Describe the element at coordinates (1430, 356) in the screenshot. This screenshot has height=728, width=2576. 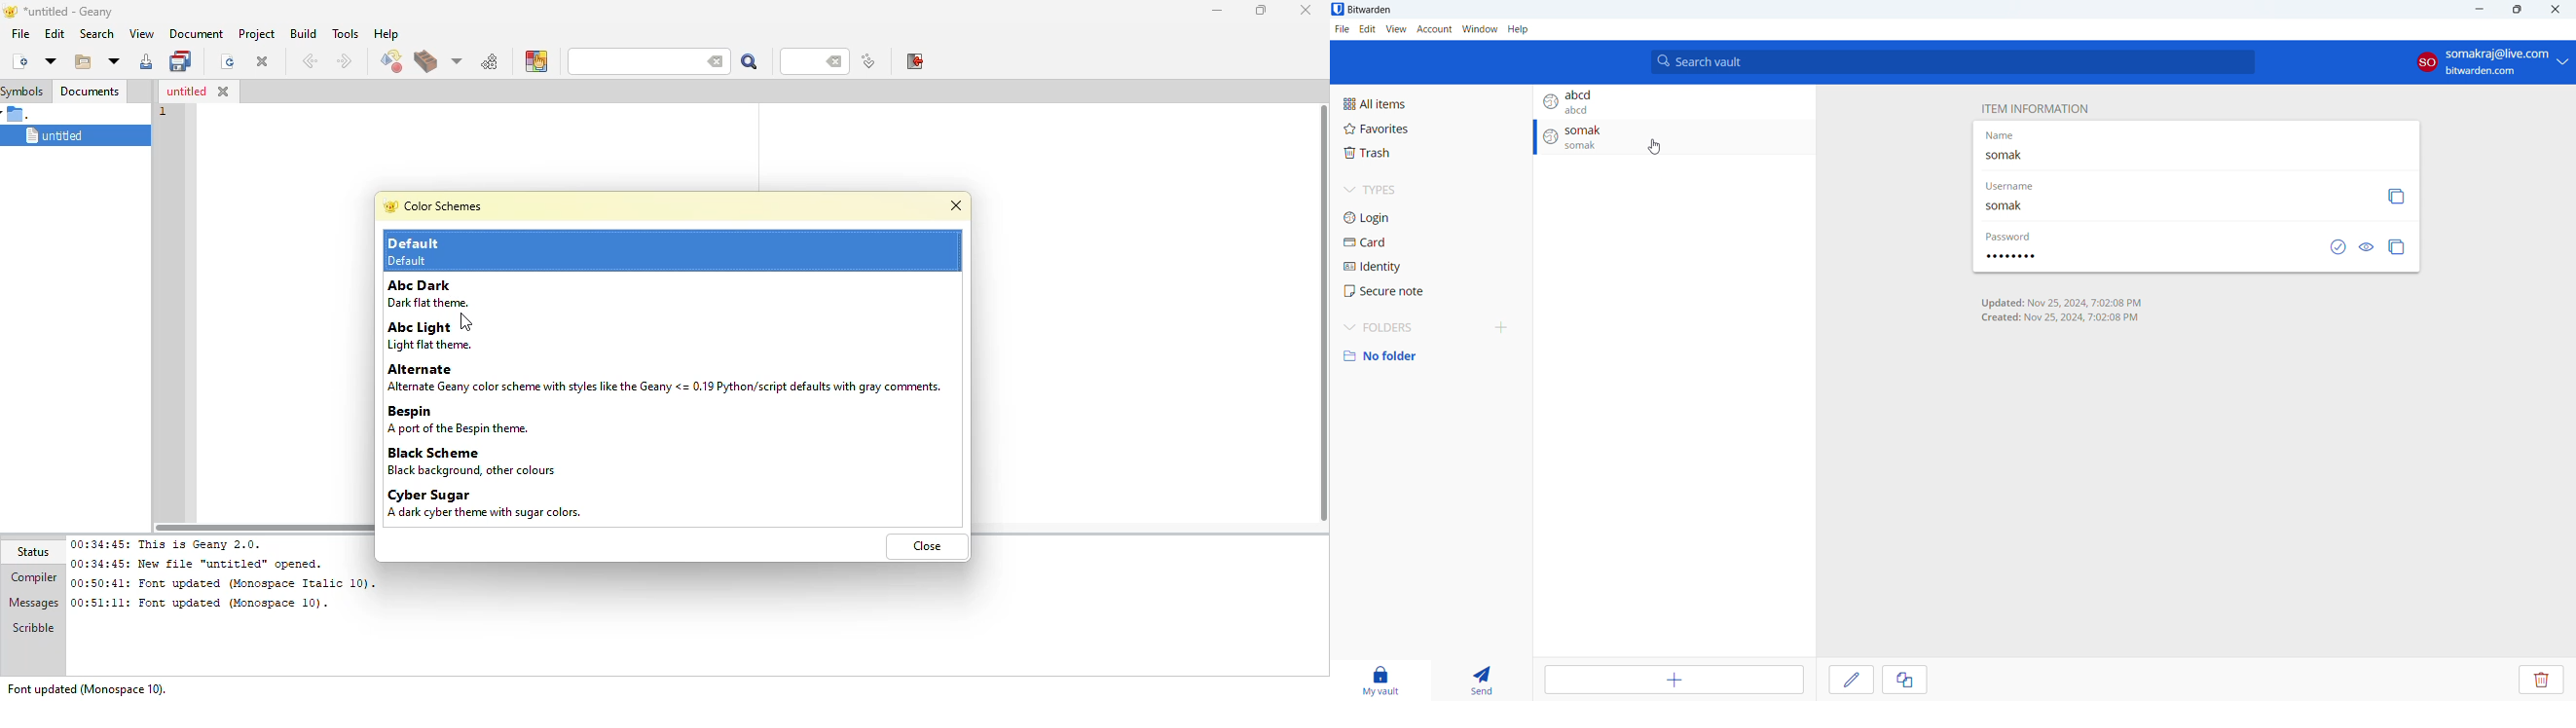
I see `no folder` at that location.